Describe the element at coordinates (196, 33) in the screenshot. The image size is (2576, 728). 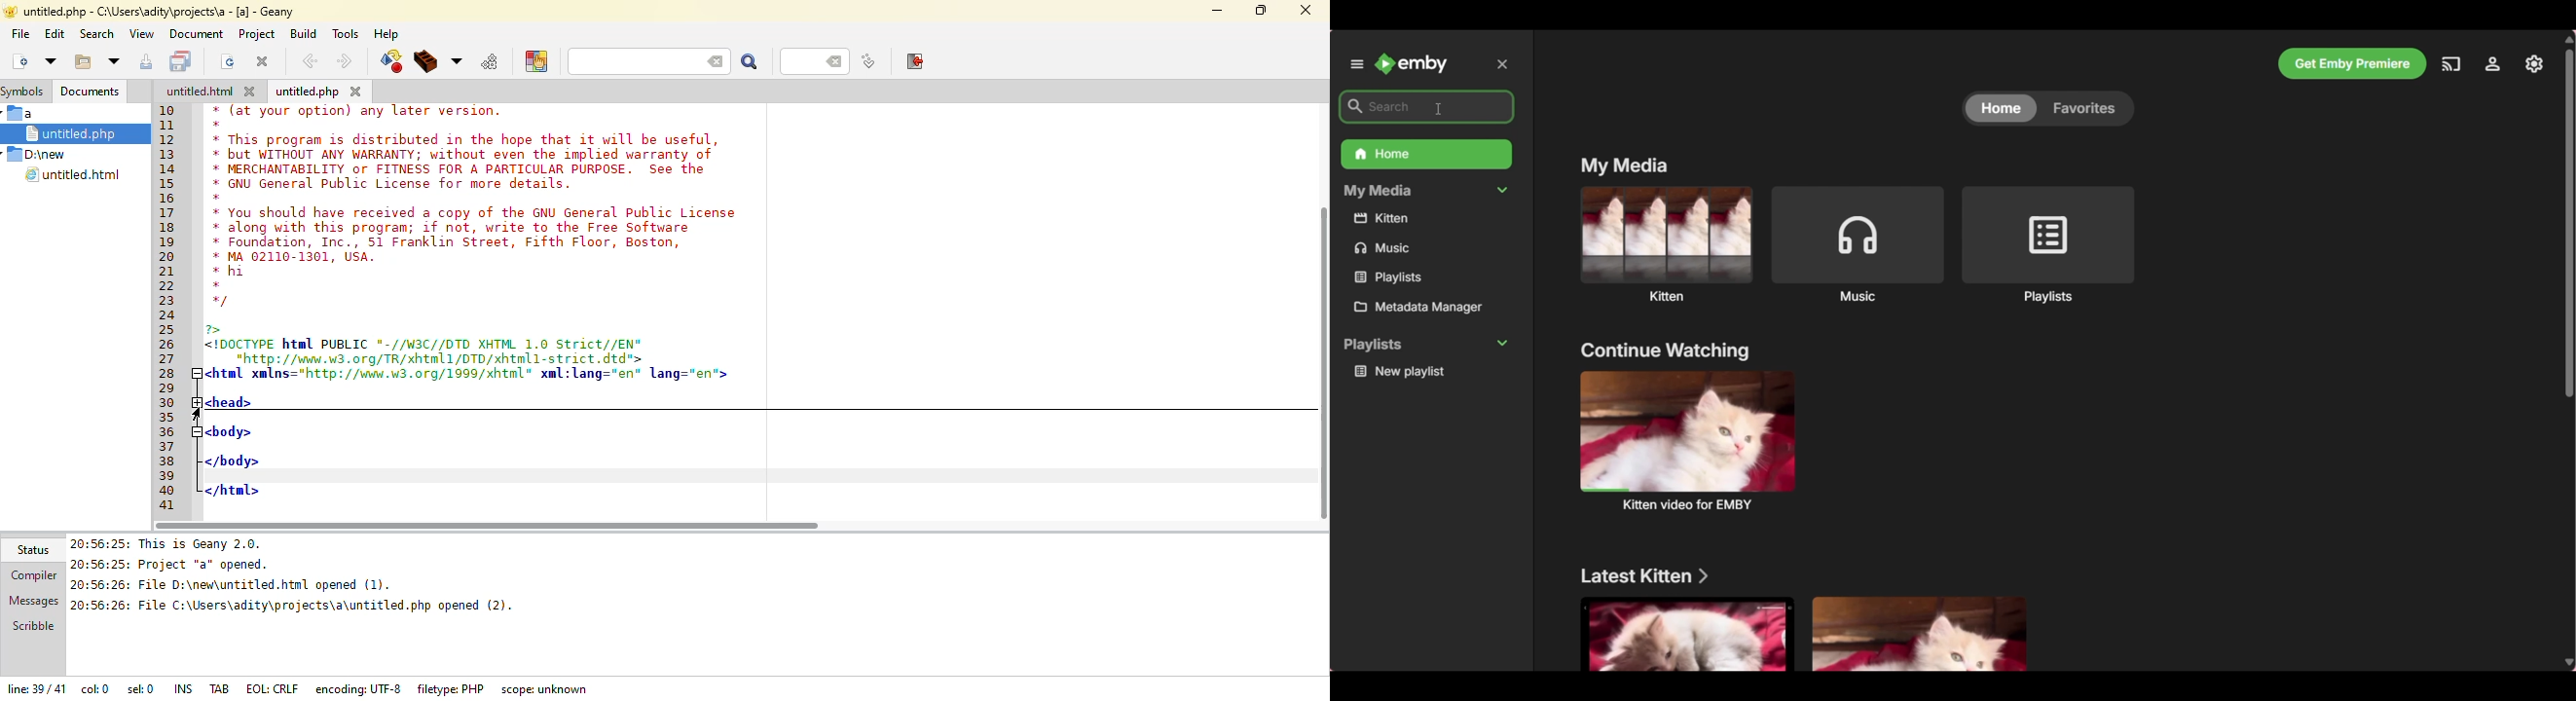
I see `document` at that location.